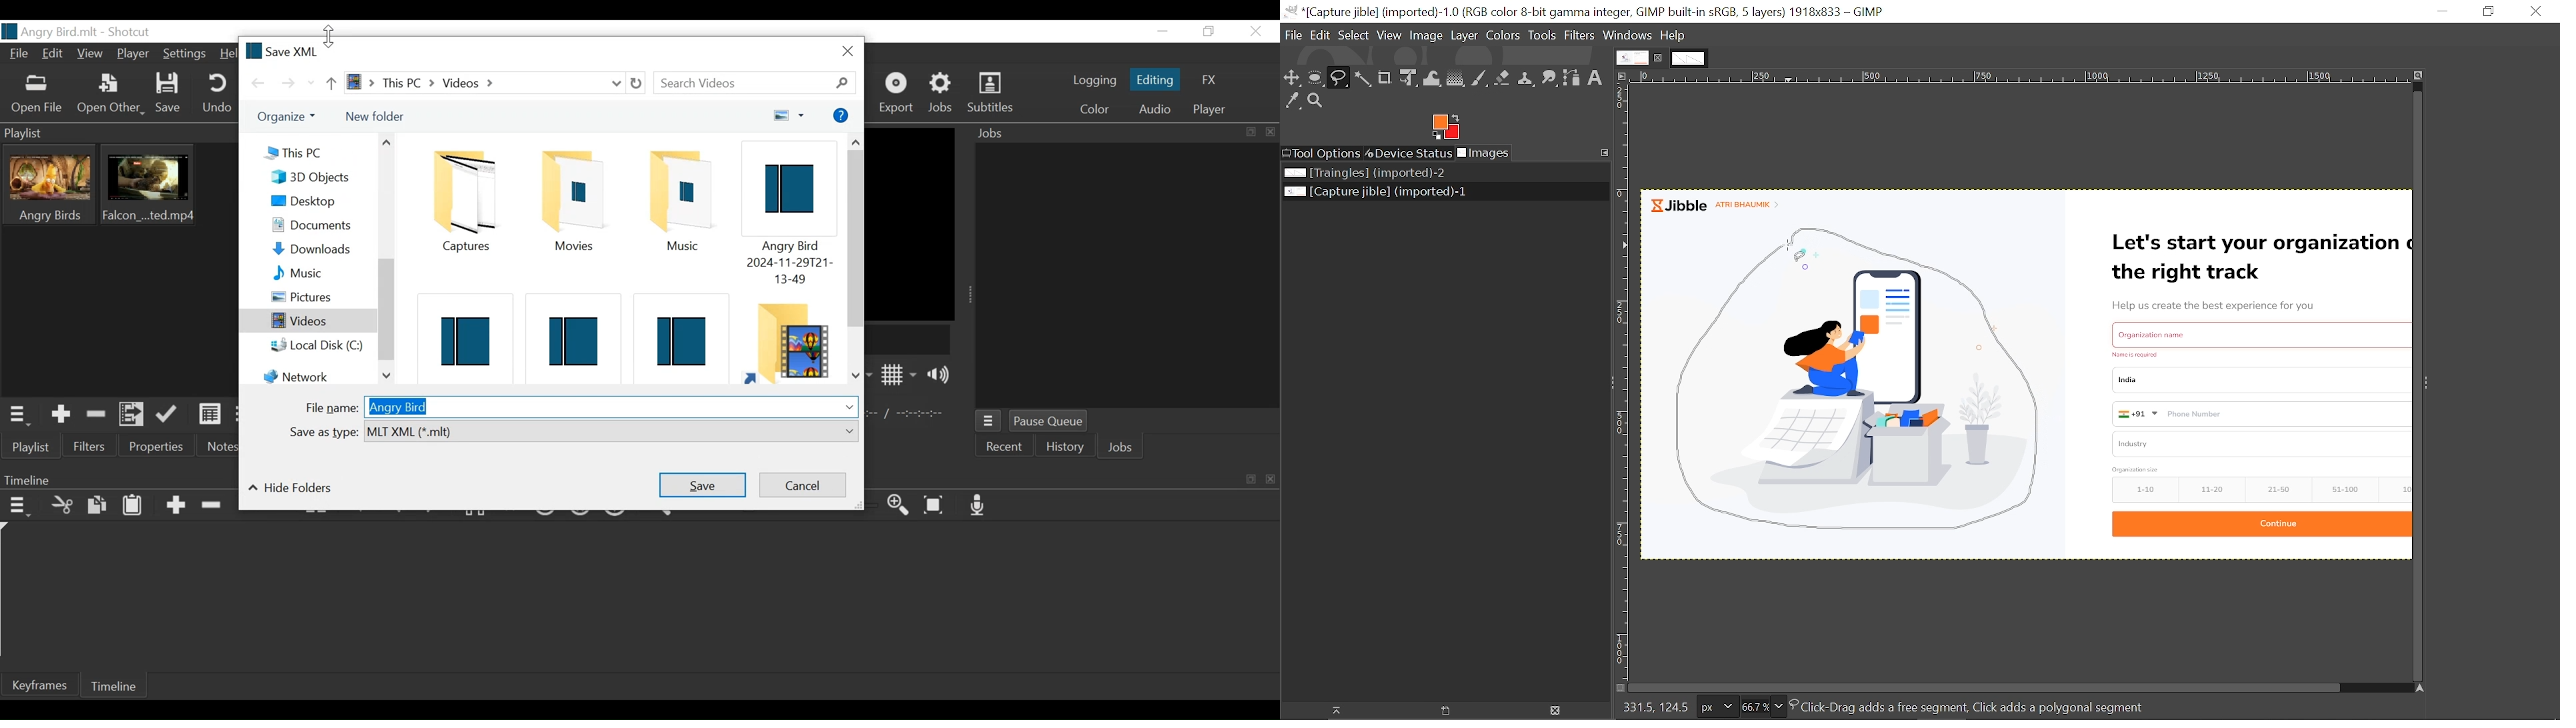 Image resolution: width=2576 pixels, height=728 pixels. Describe the element at coordinates (611, 405) in the screenshot. I see `File name Field` at that location.